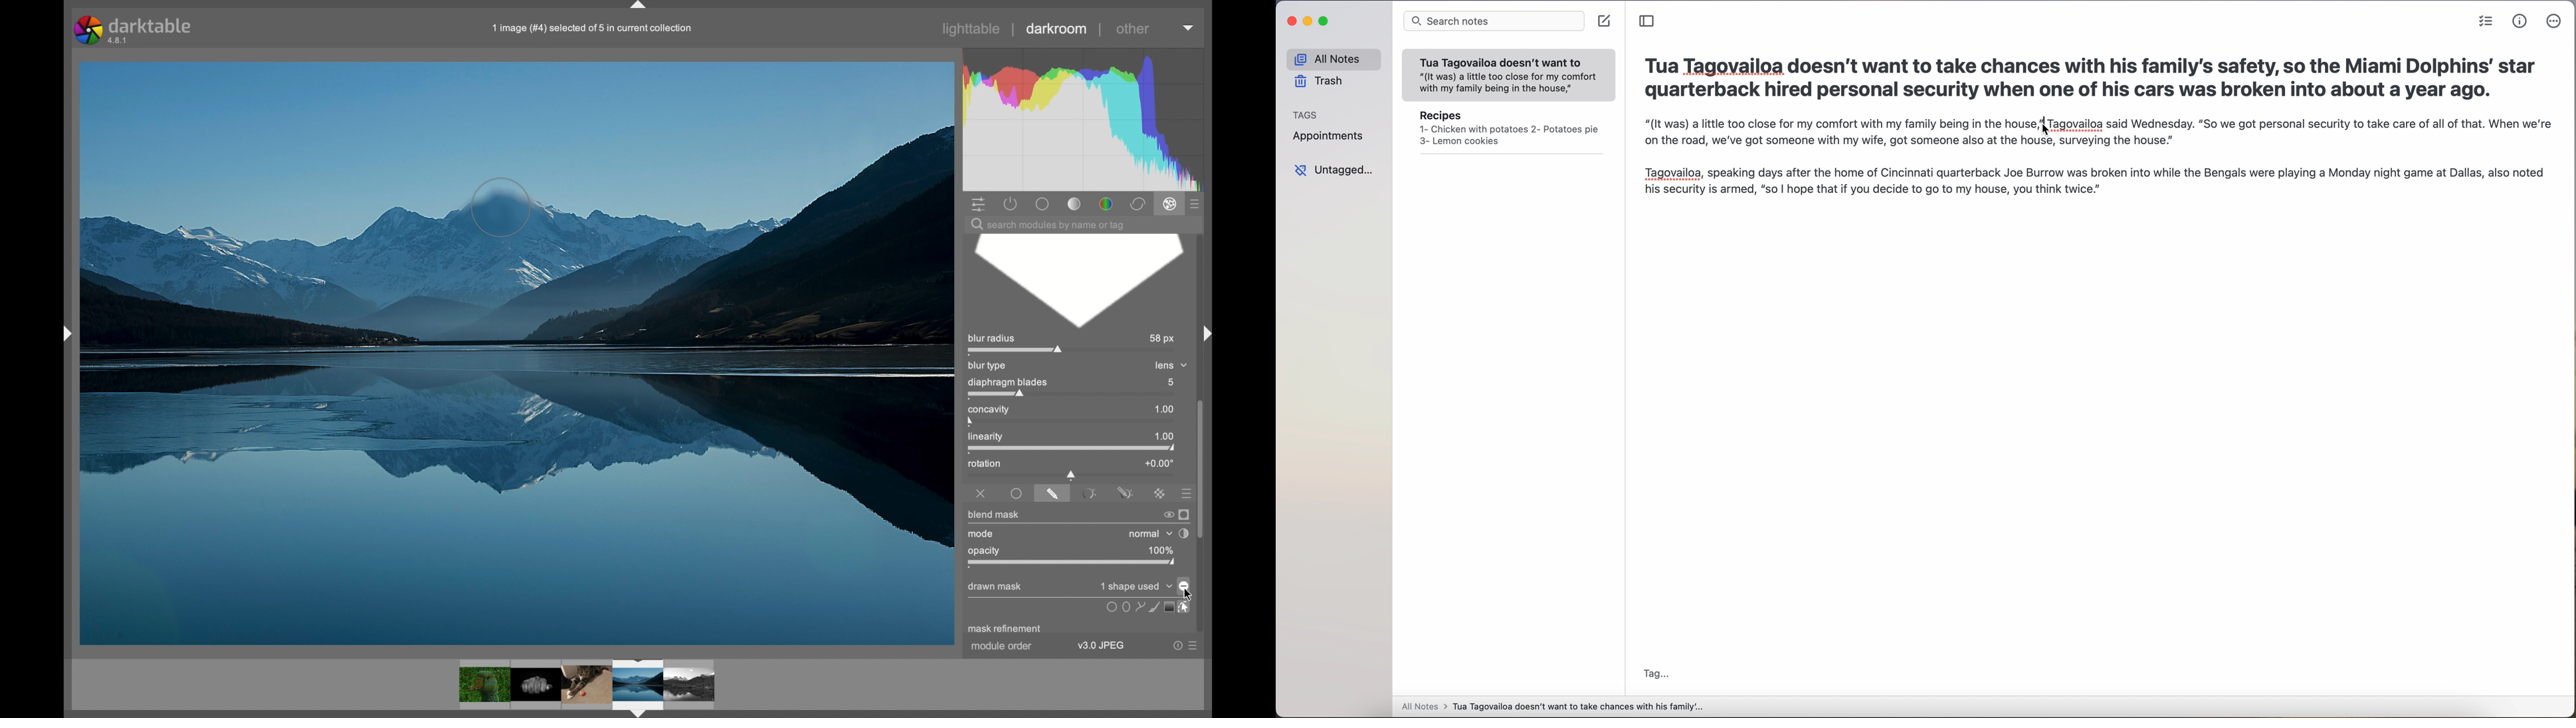 The image size is (2576, 728). Describe the element at coordinates (66, 335) in the screenshot. I see `drag handle` at that location.